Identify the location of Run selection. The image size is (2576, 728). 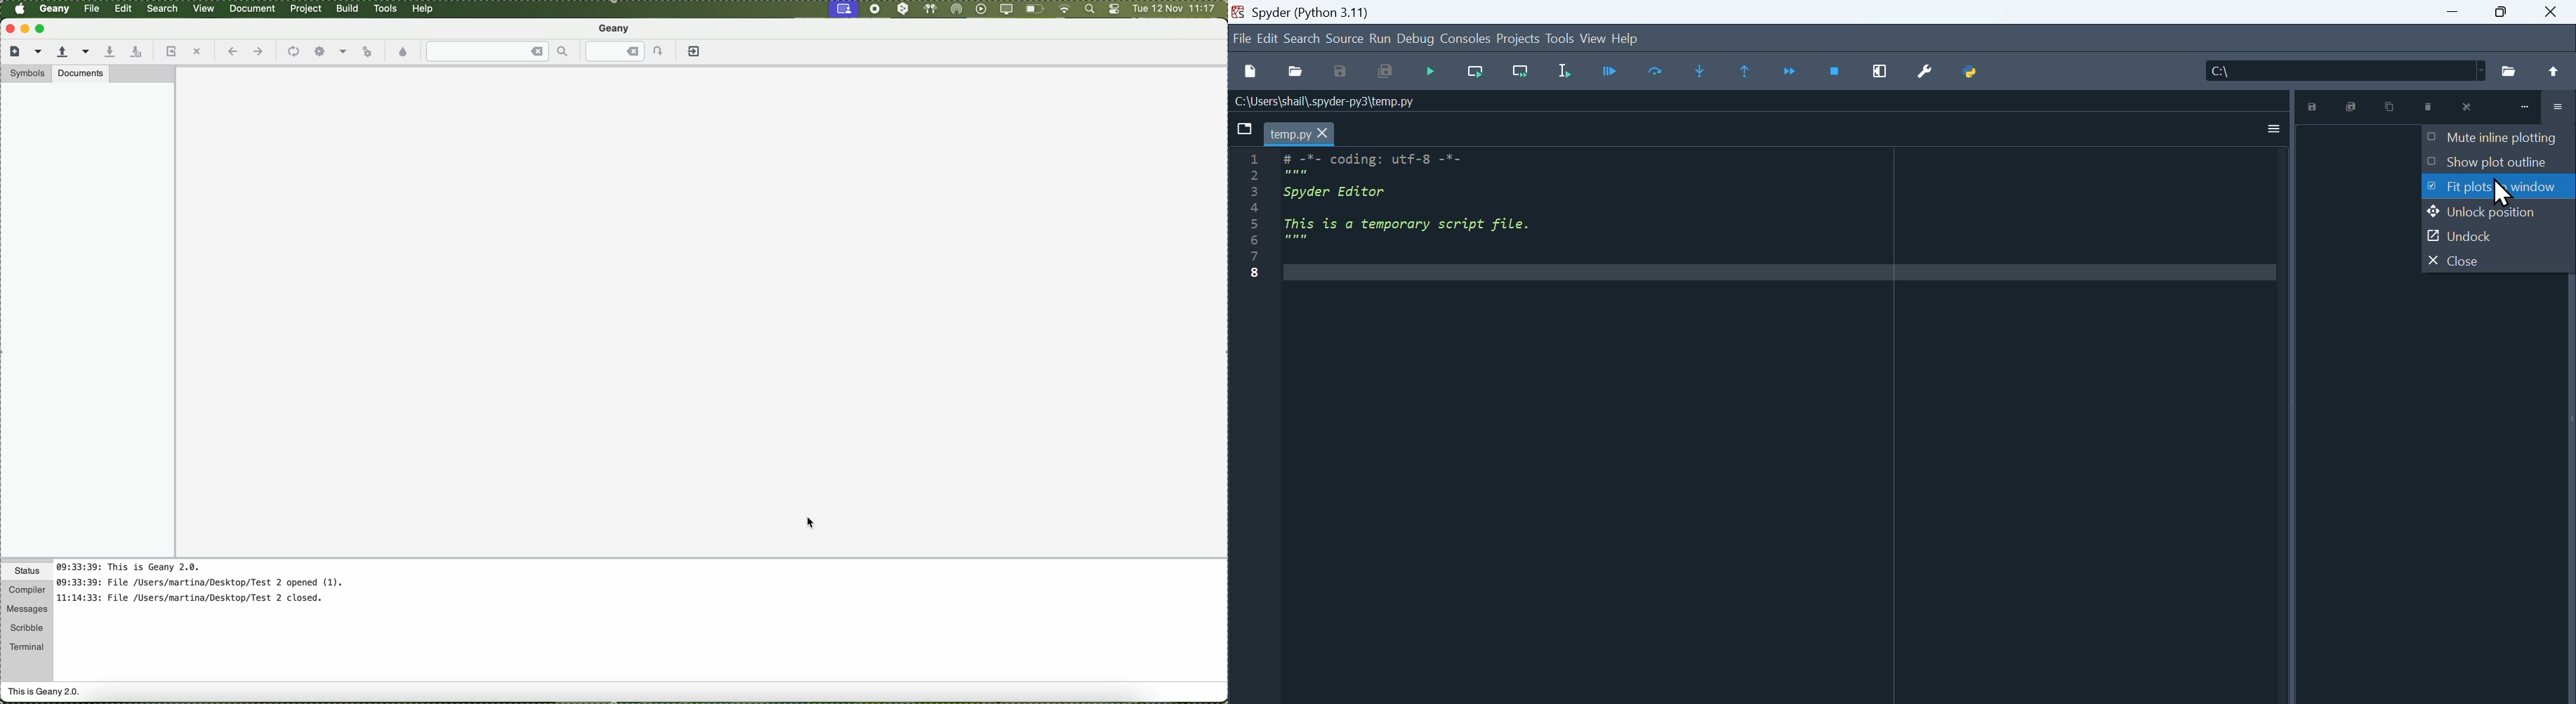
(1559, 70).